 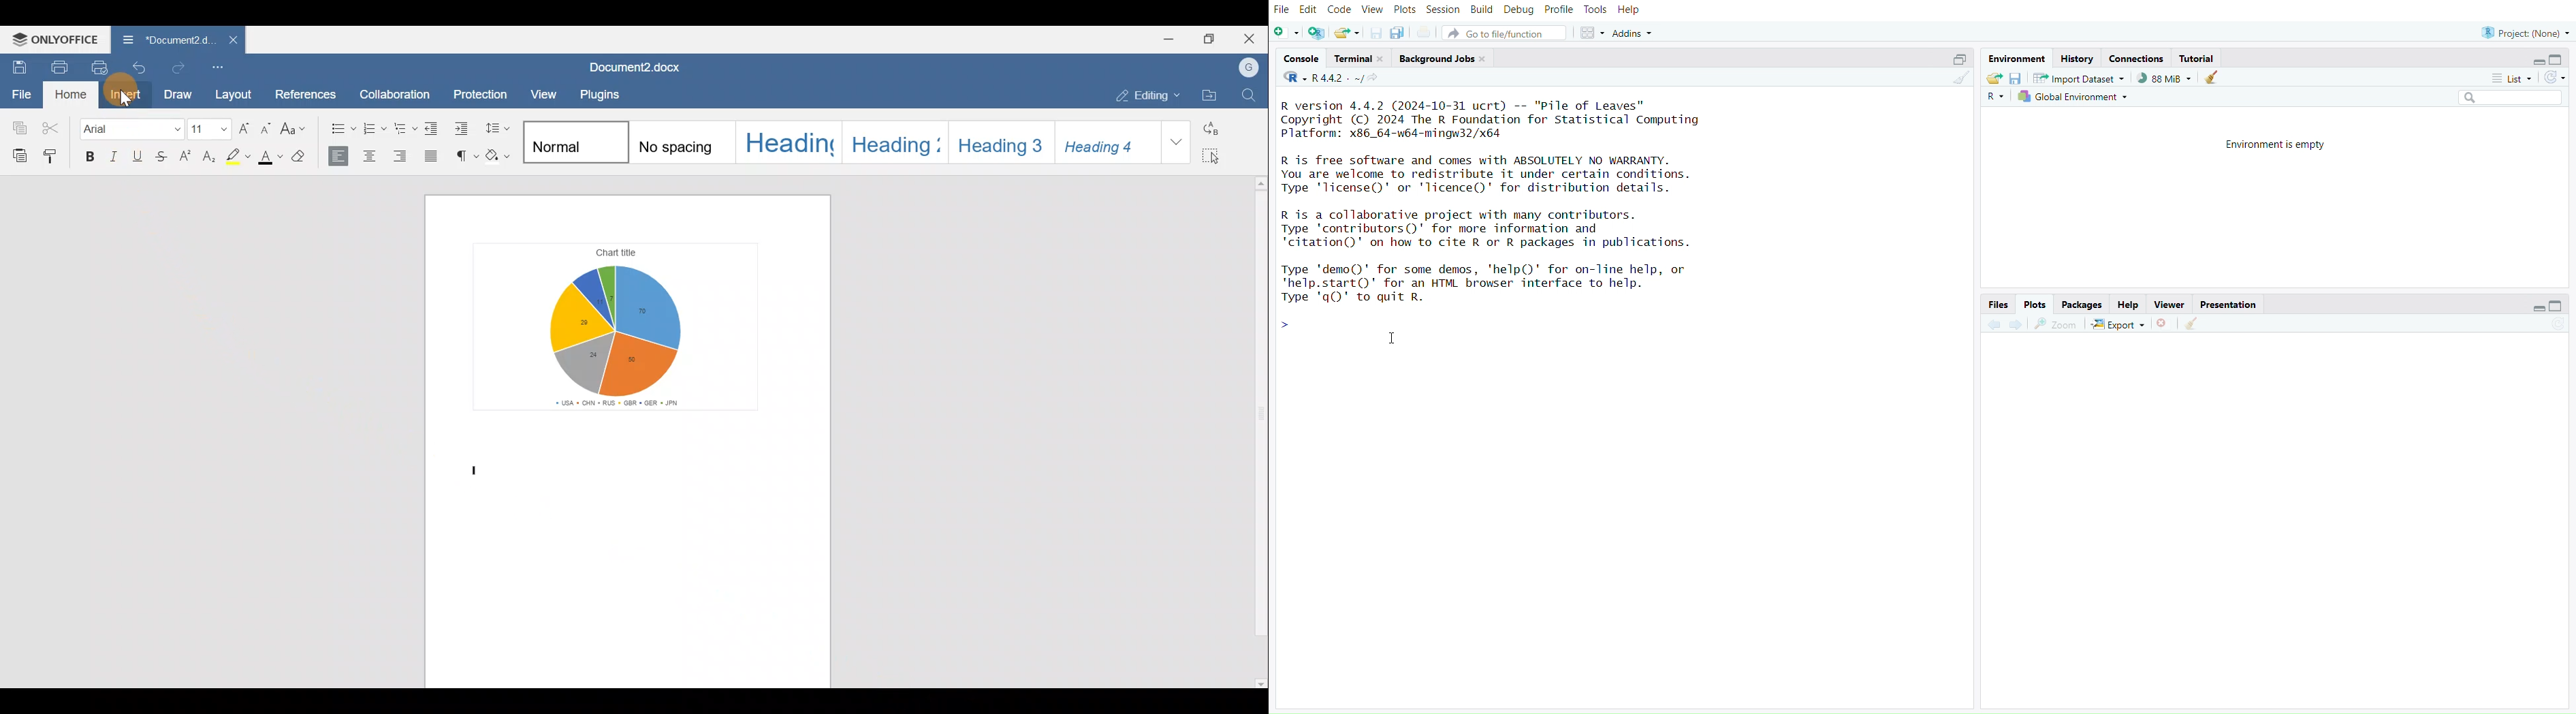 I want to click on view current working directory, so click(x=1376, y=78).